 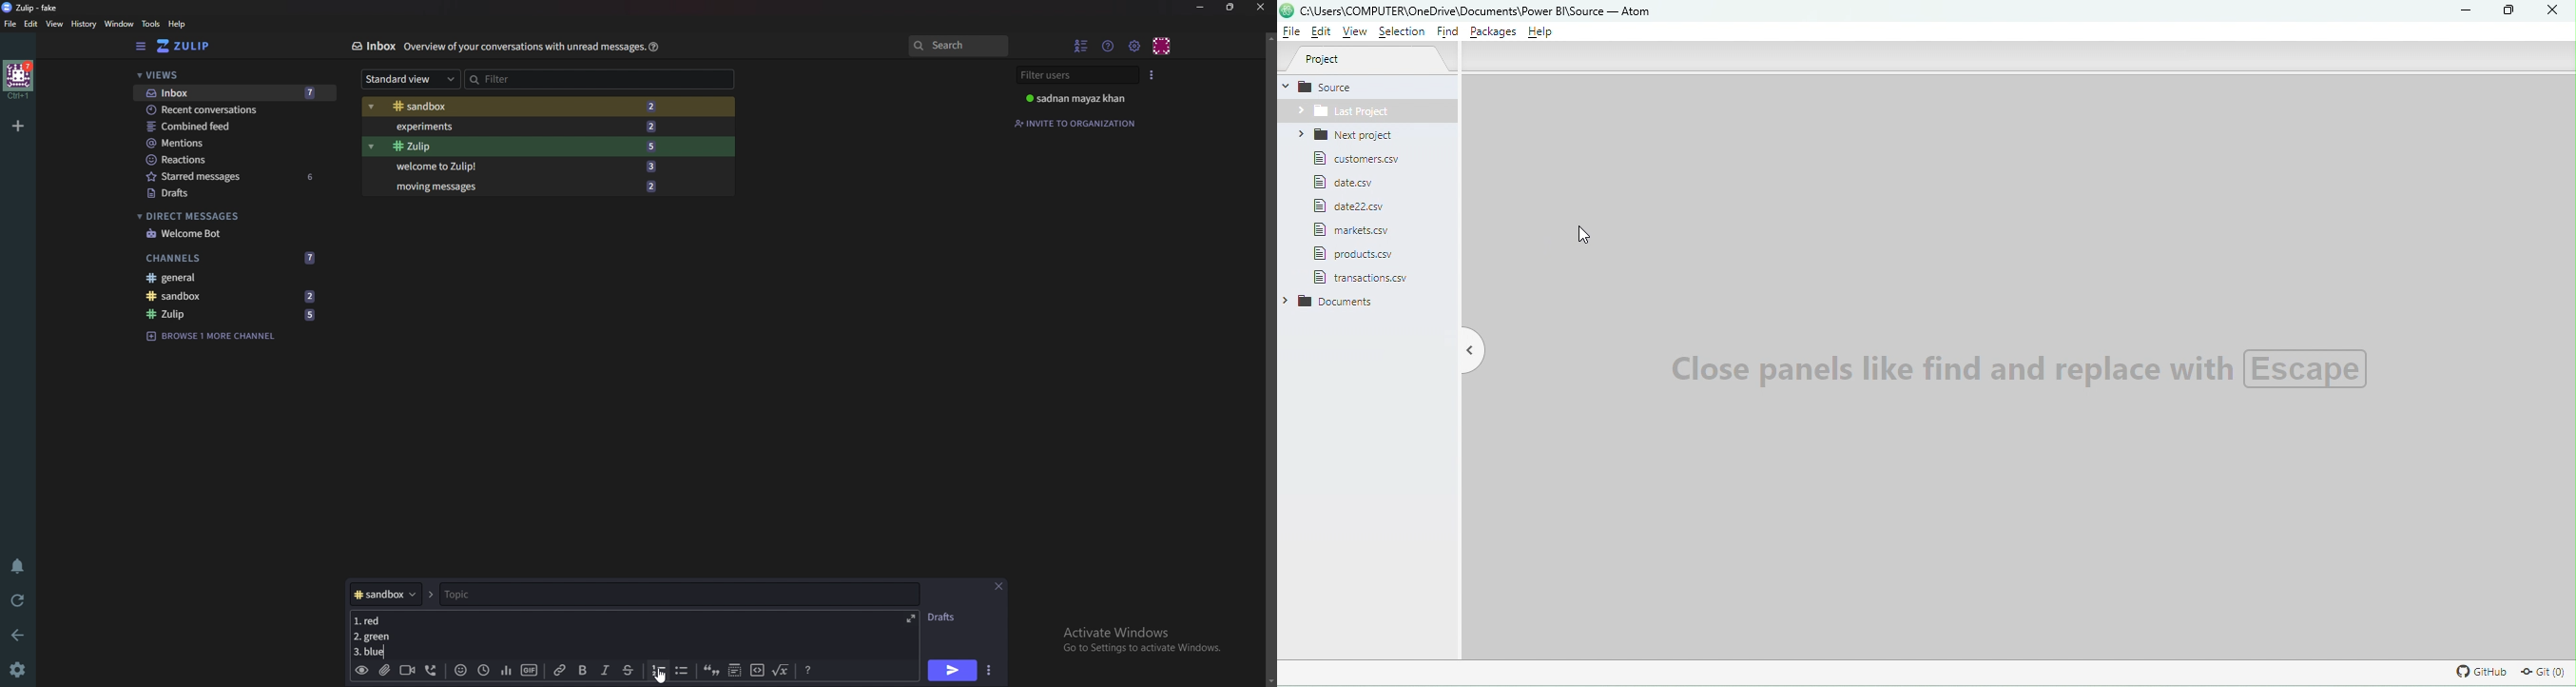 What do you see at coordinates (782, 670) in the screenshot?
I see `Math` at bounding box center [782, 670].